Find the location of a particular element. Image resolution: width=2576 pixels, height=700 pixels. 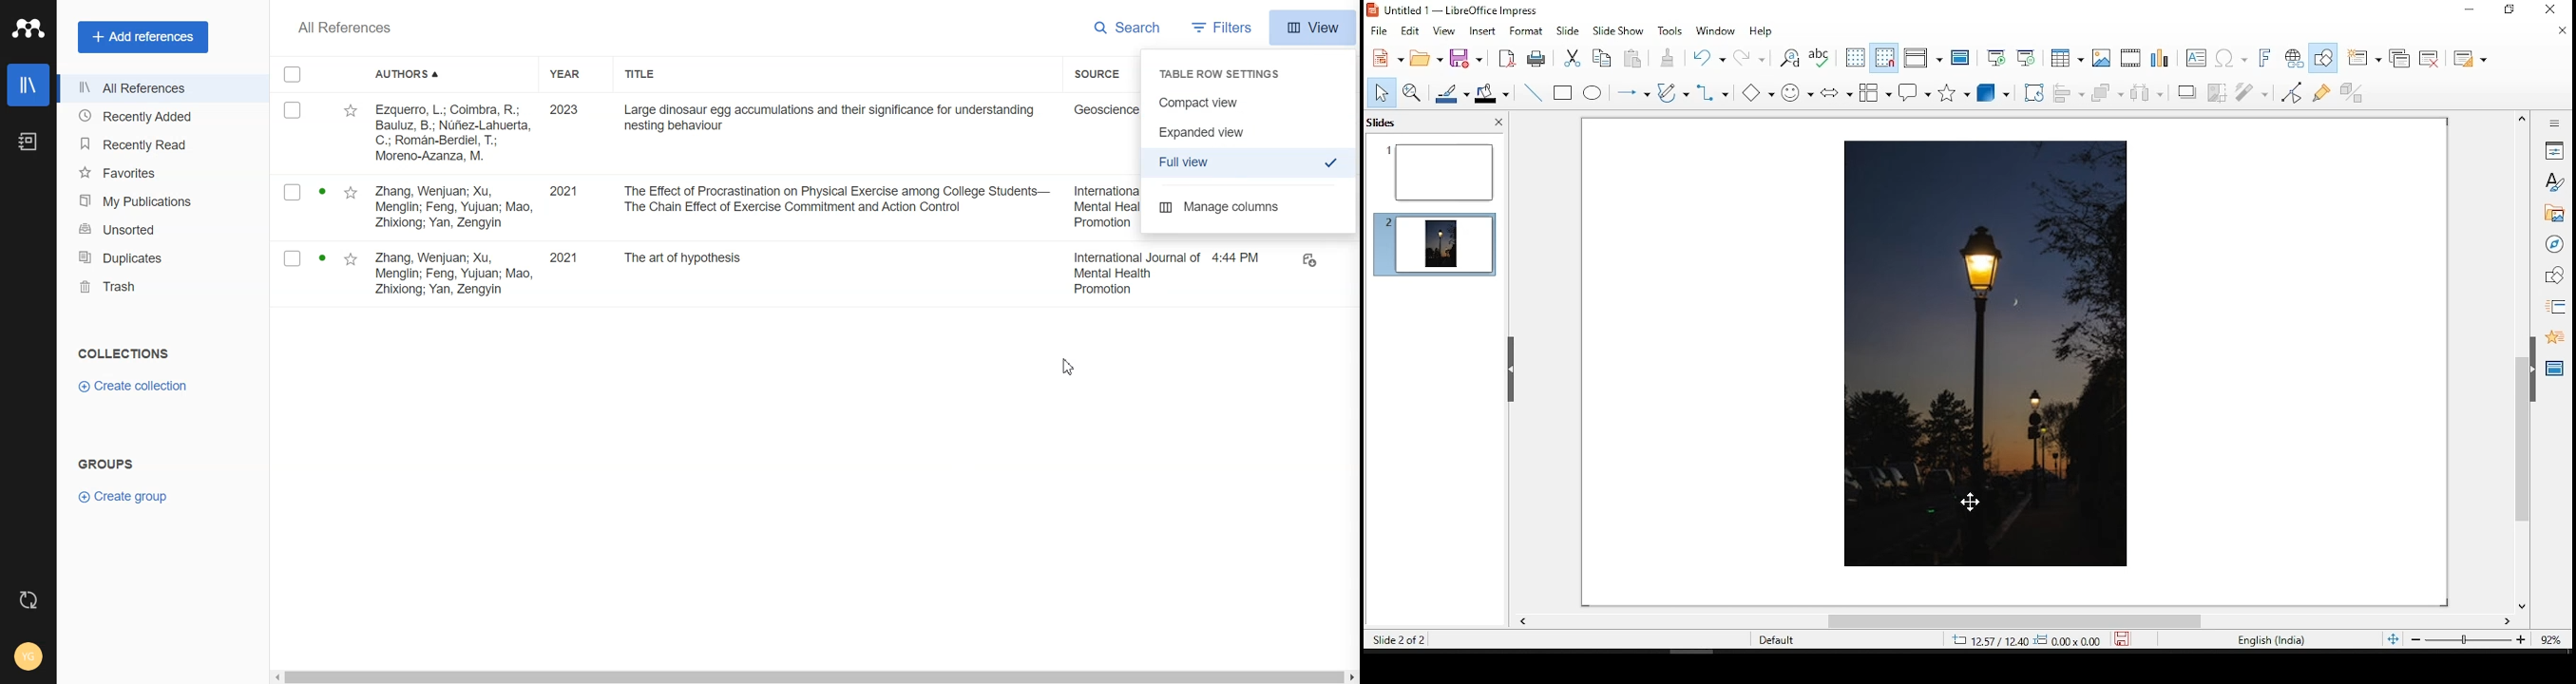

3D objects is located at coordinates (1992, 94).